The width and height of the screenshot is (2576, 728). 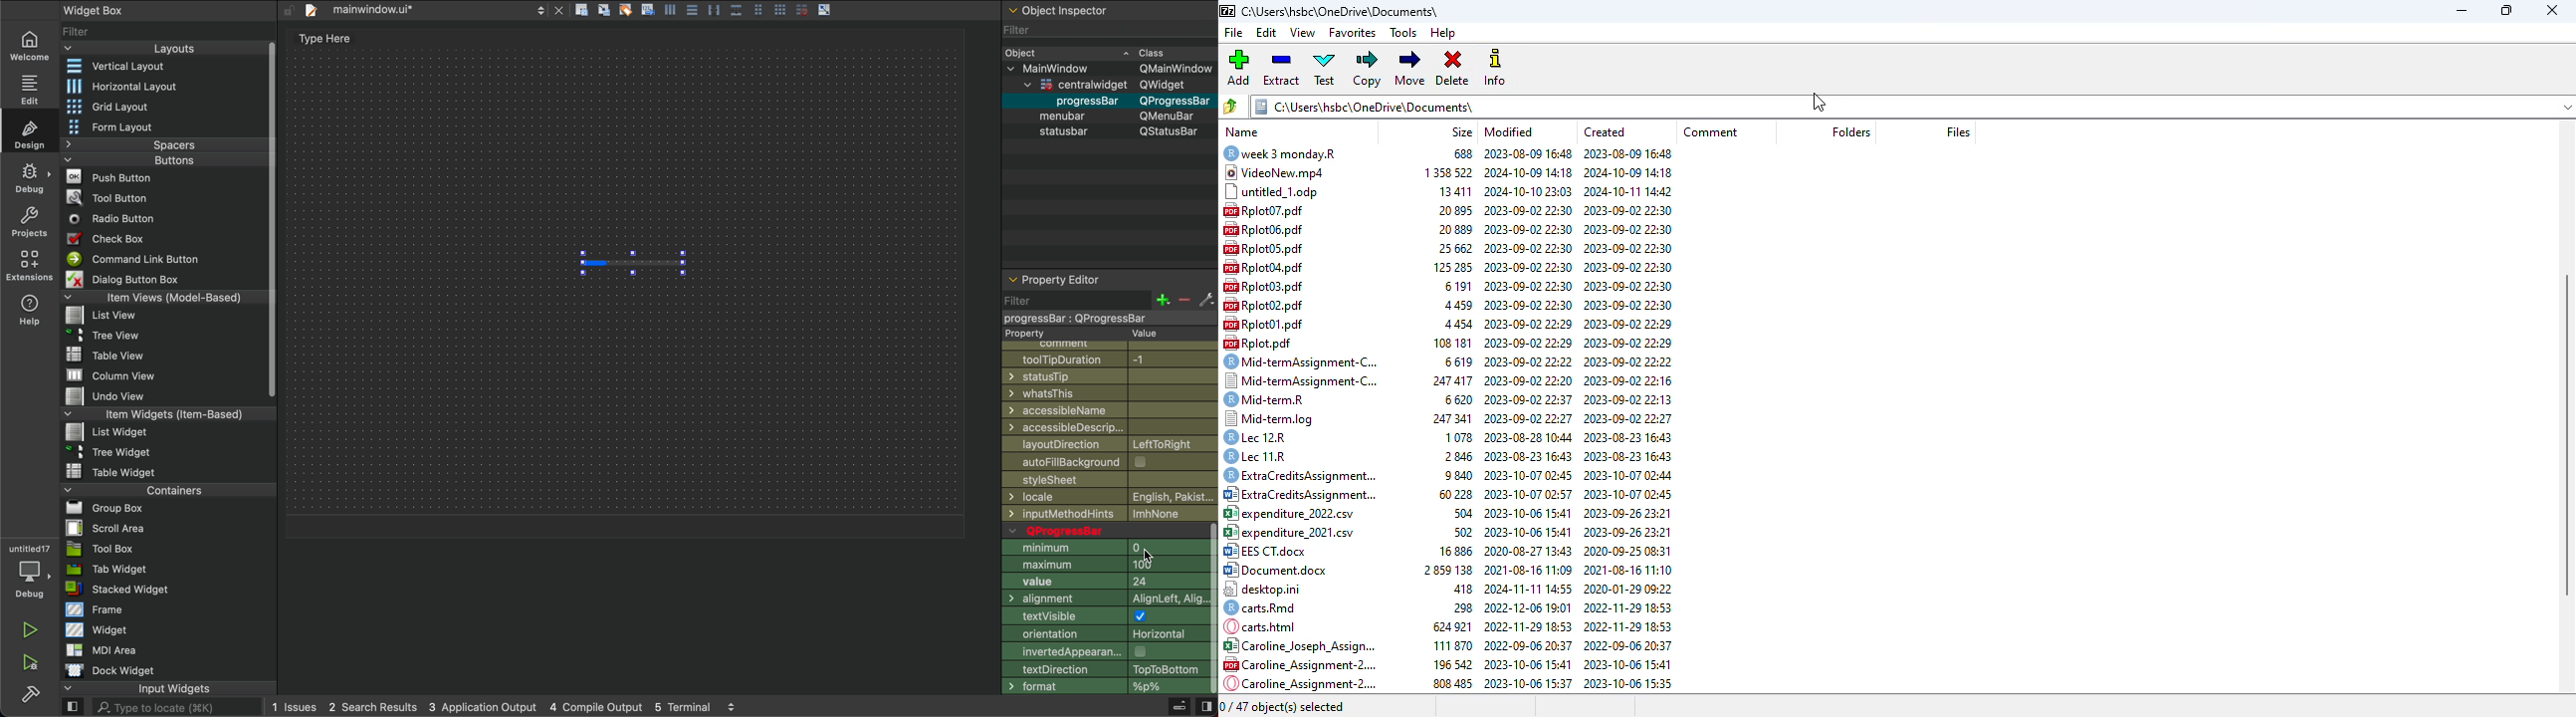 What do you see at coordinates (1529, 343) in the screenshot?
I see `2023-09-02 22:29` at bounding box center [1529, 343].